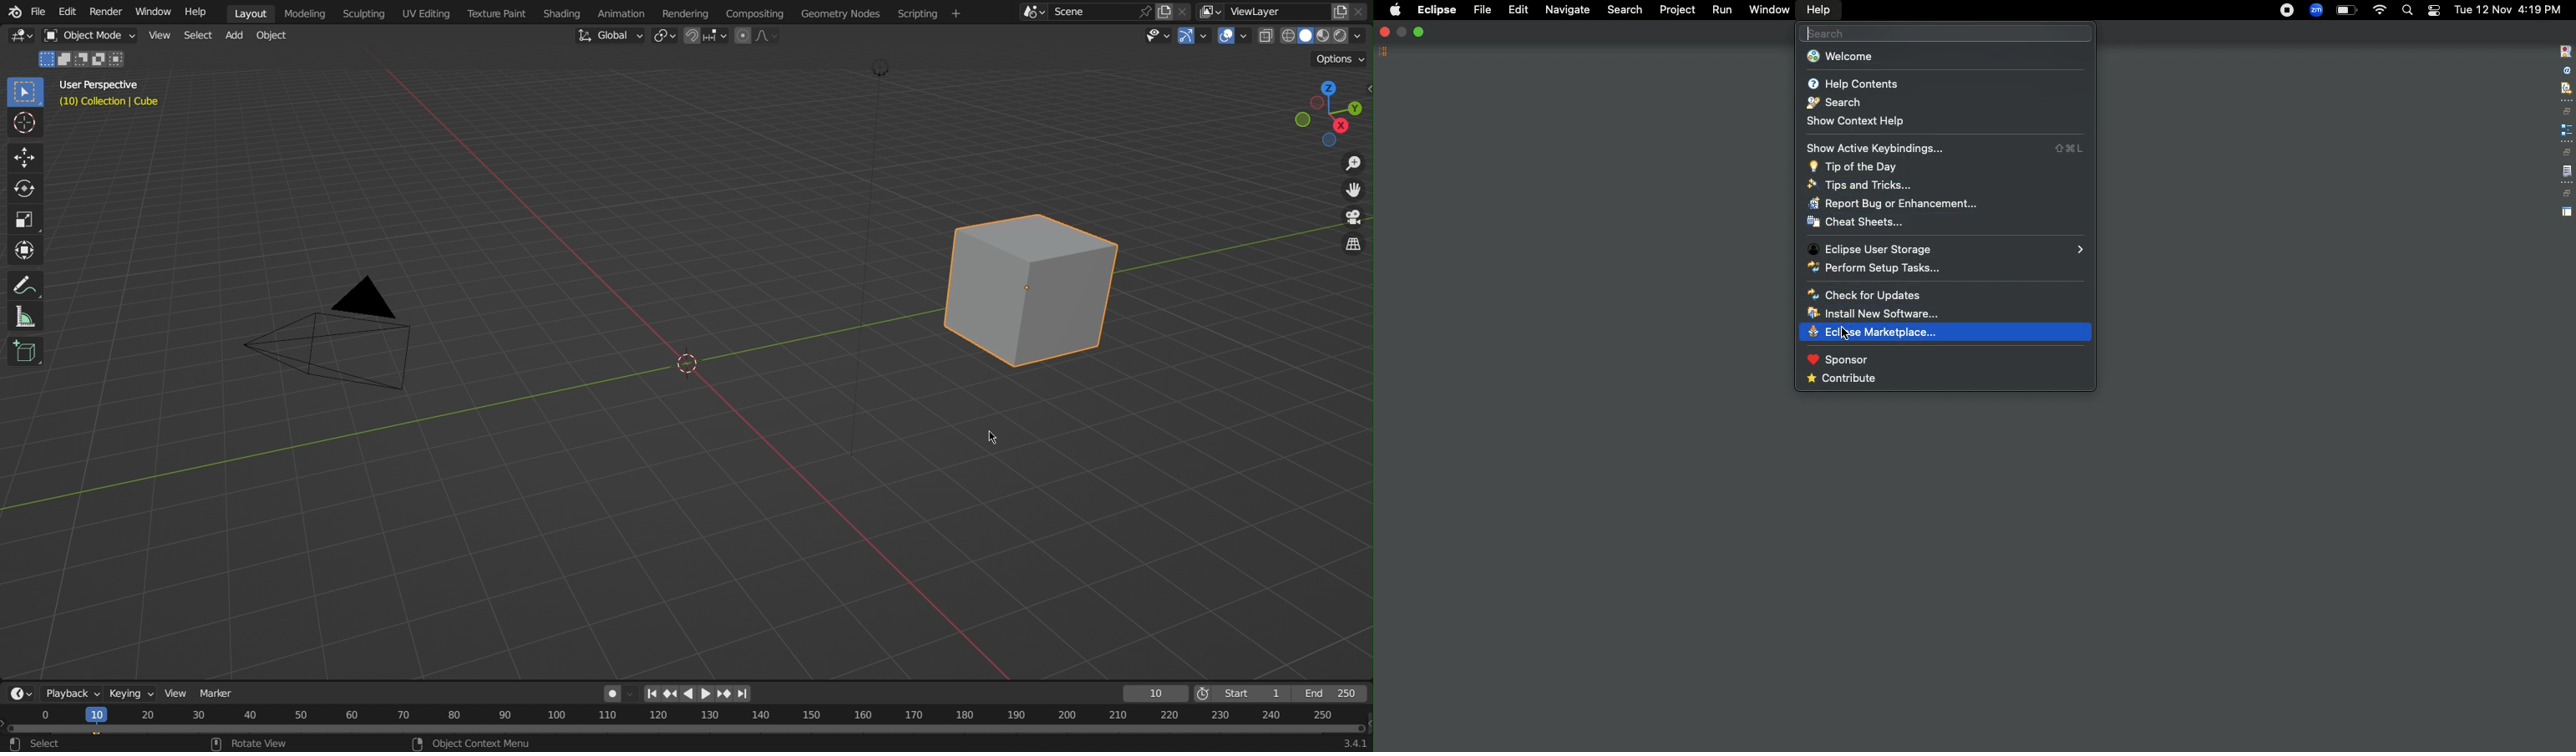  Describe the element at coordinates (1153, 694) in the screenshot. I see `Frame` at that location.